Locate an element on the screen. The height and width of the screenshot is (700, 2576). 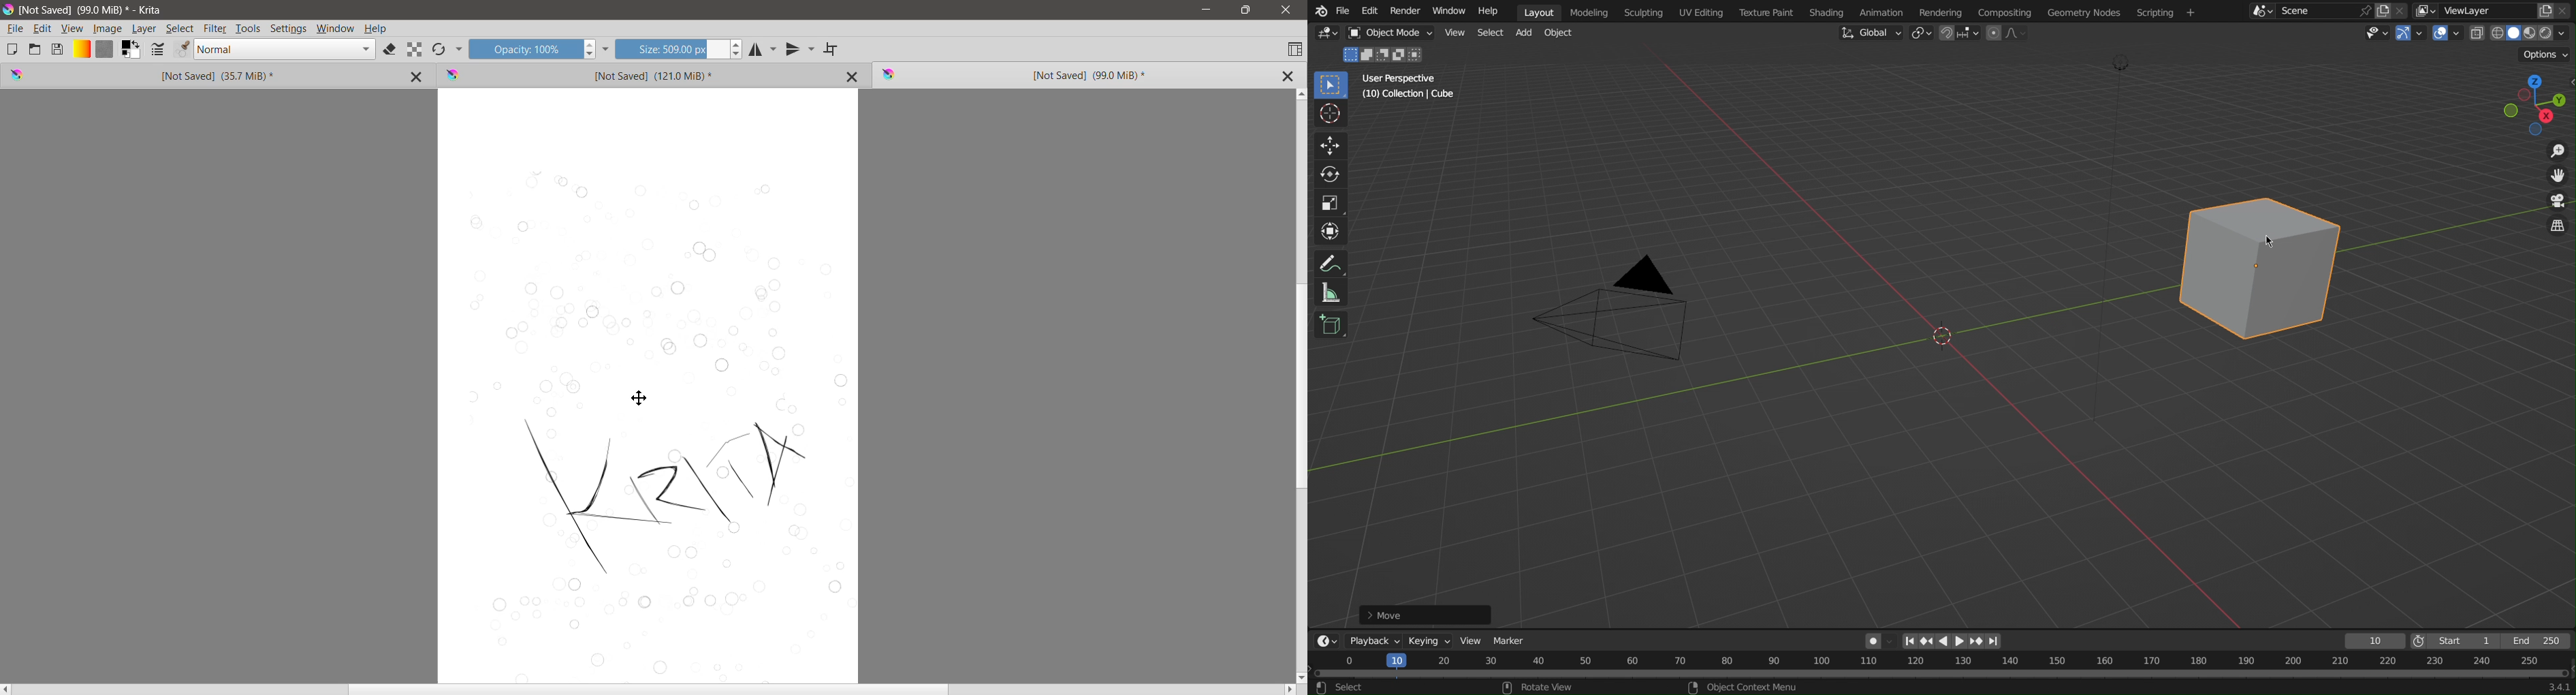
Selection Moved on Canvas is located at coordinates (657, 420).